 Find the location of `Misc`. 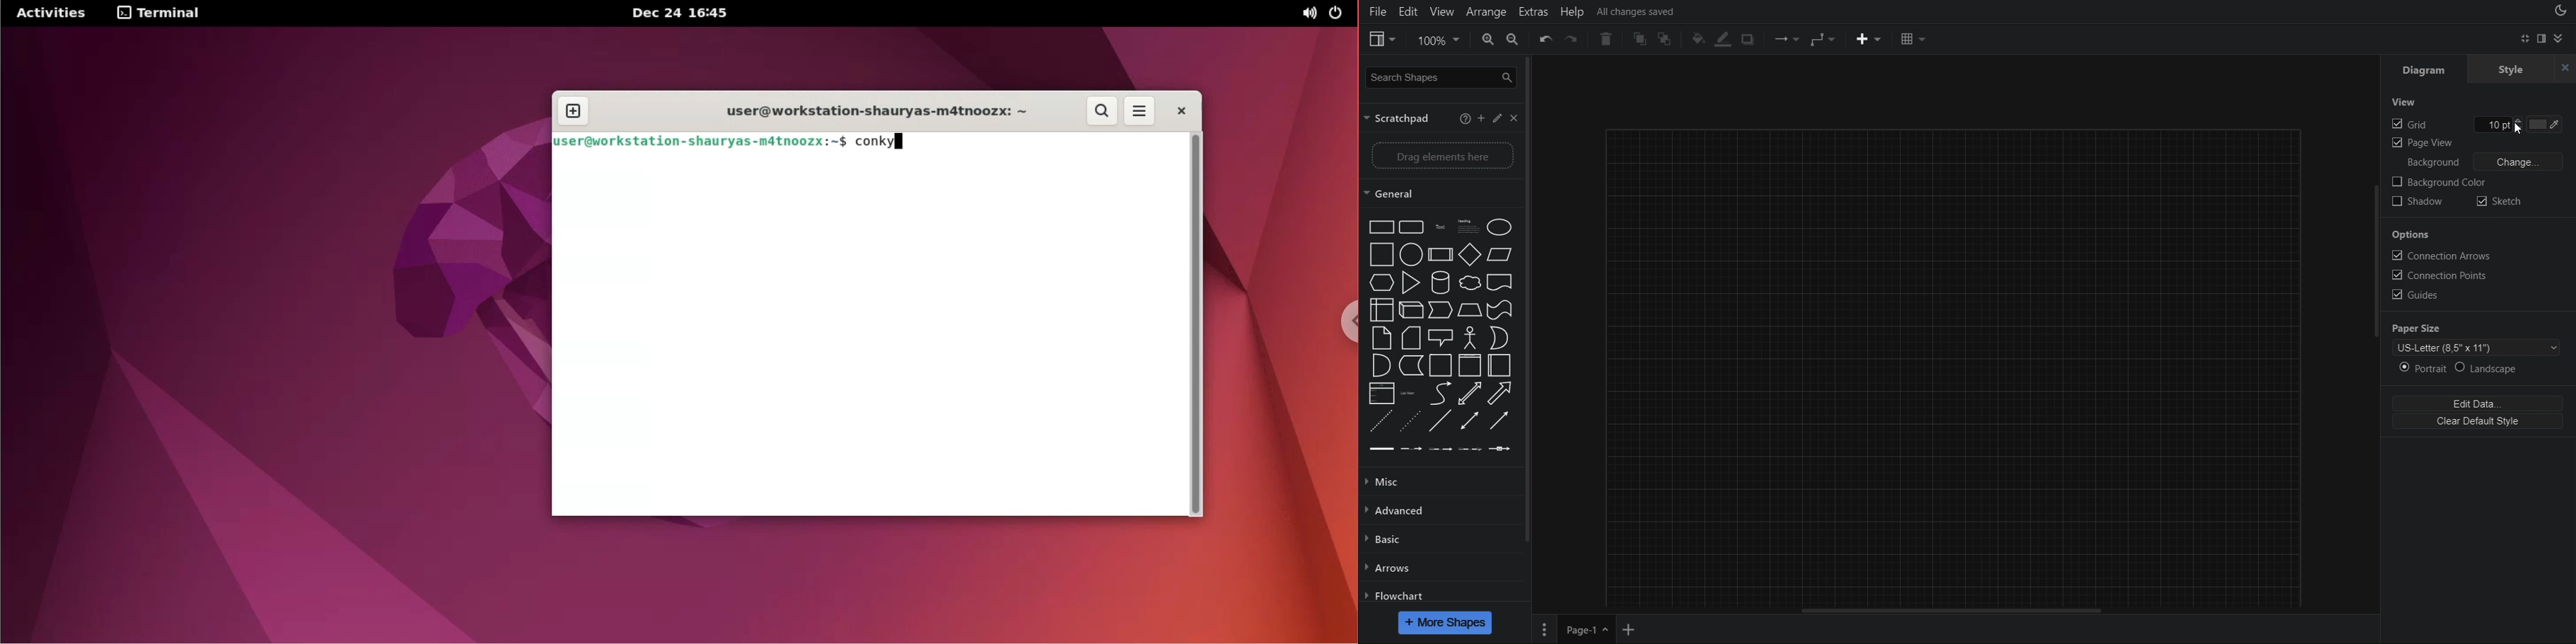

Misc is located at coordinates (1395, 482).